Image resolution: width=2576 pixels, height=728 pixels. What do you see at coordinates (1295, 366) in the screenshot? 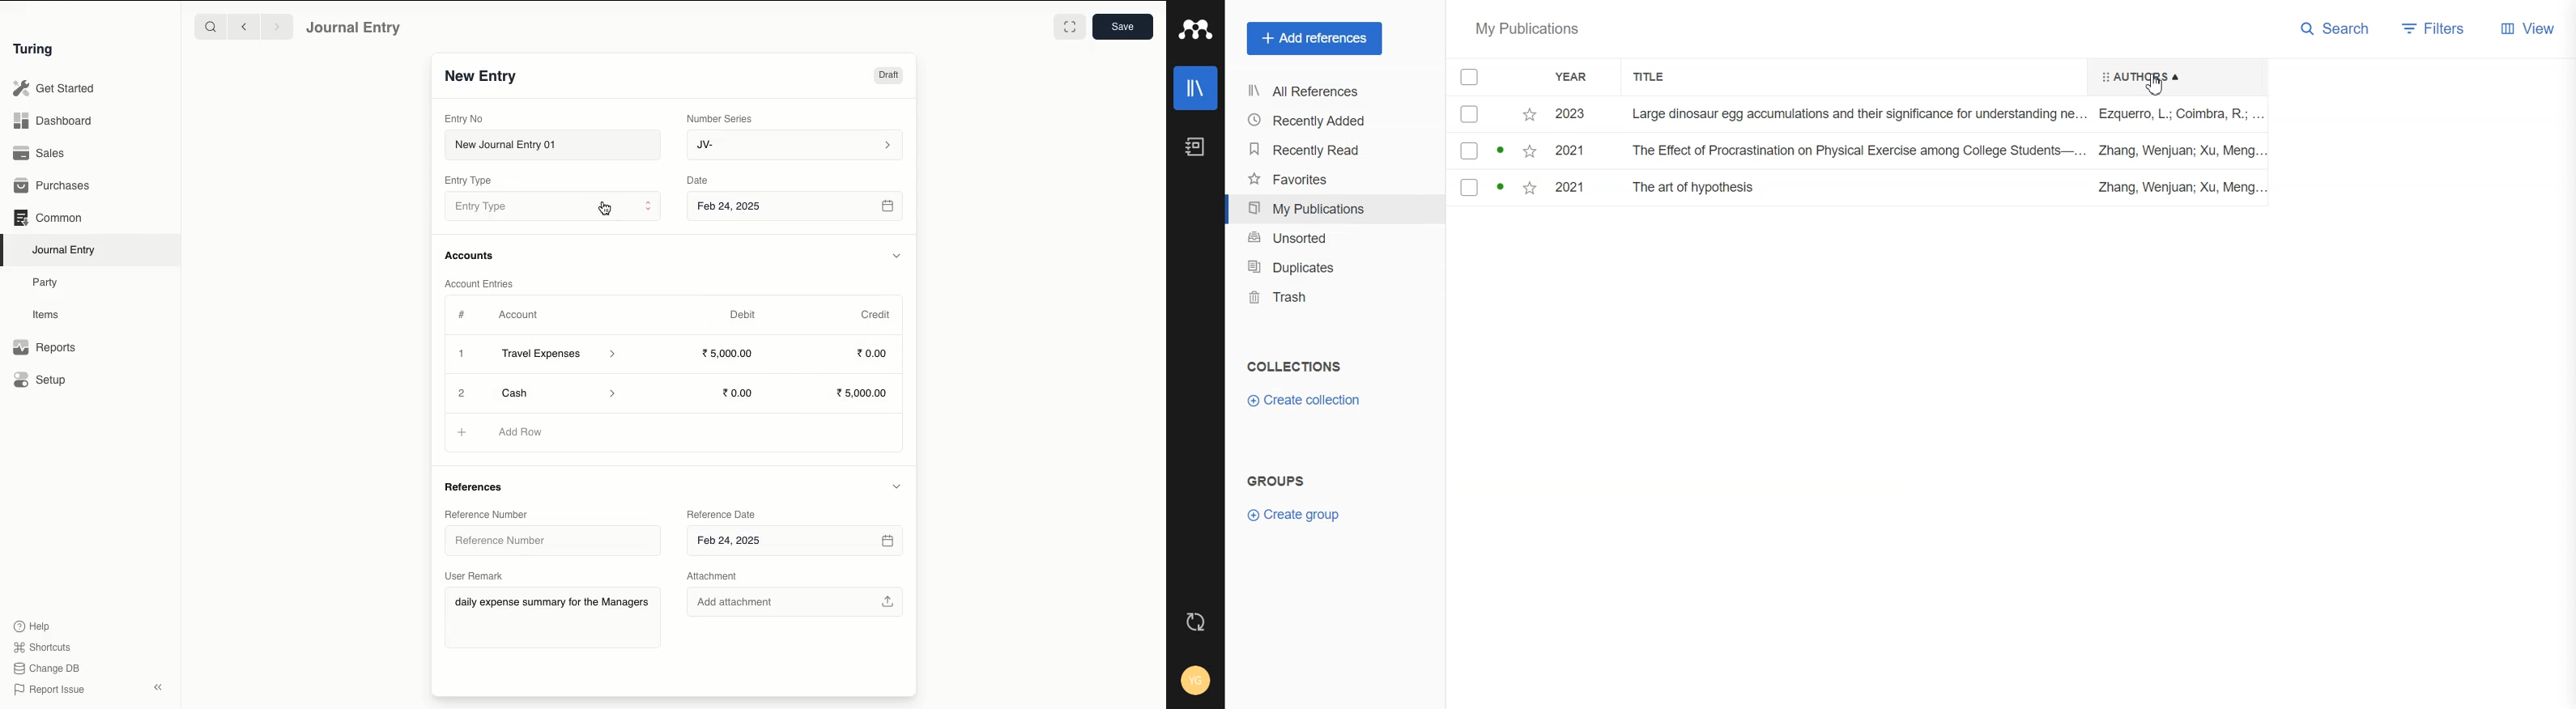
I see `Collections` at bounding box center [1295, 366].